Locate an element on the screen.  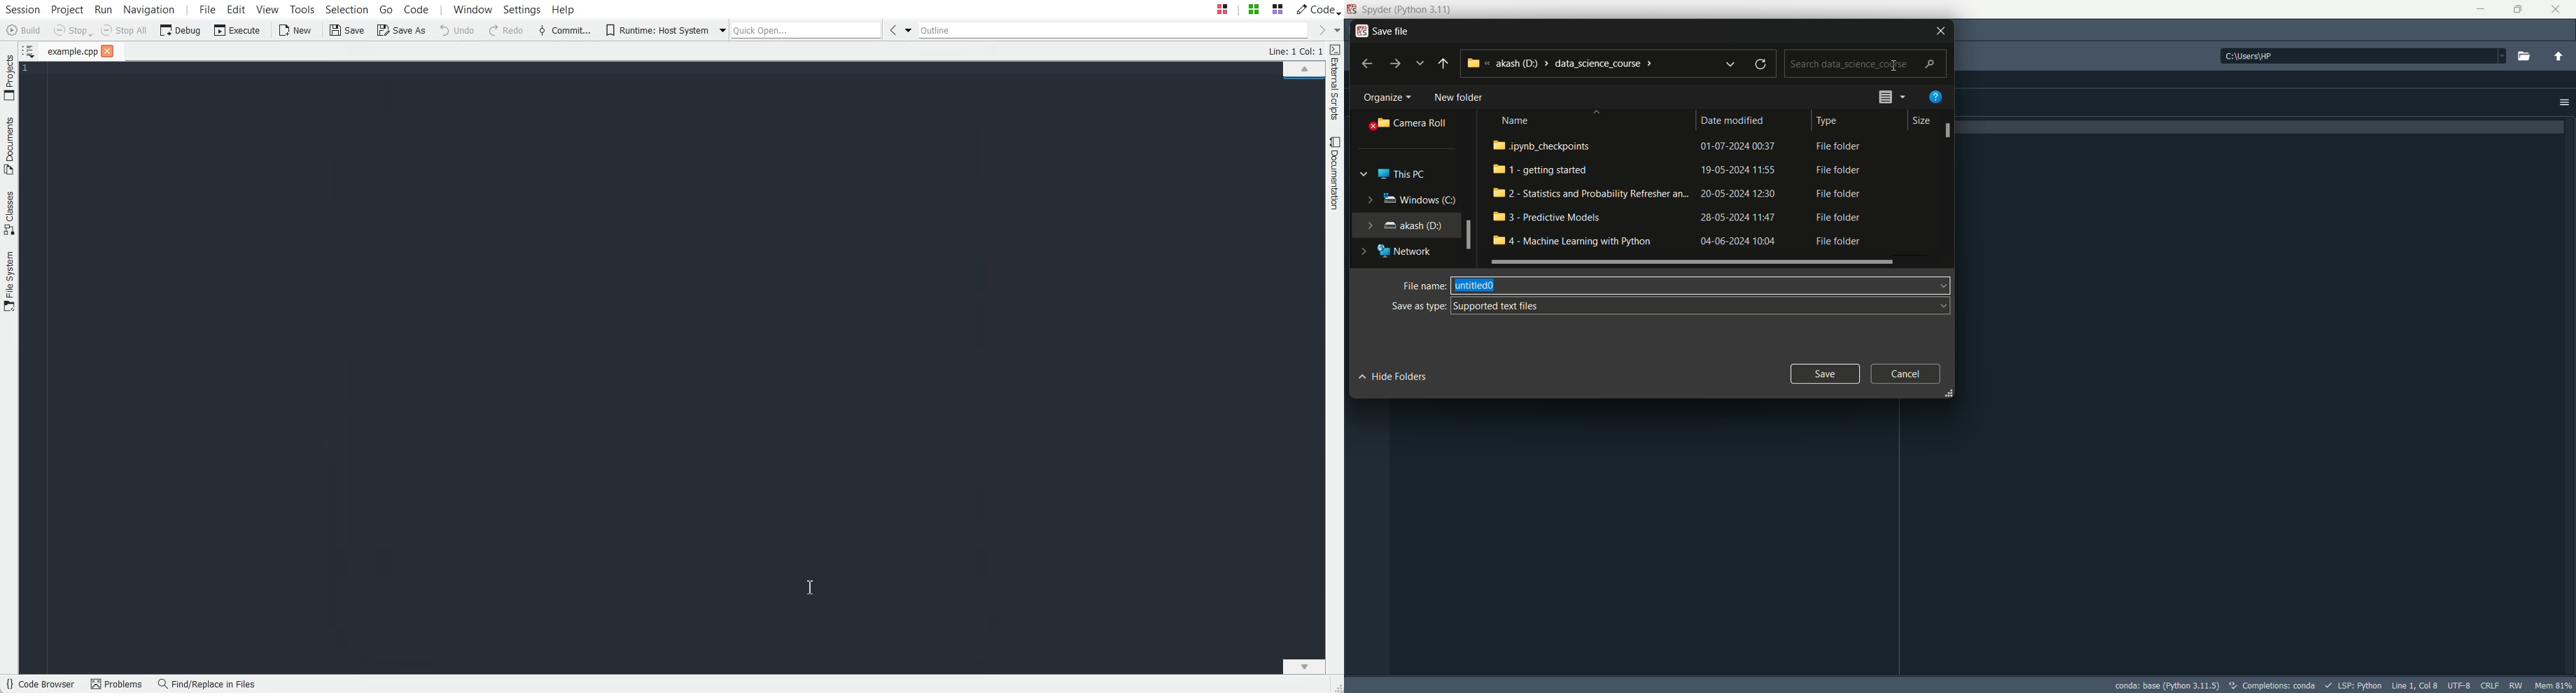
scroll bar is located at coordinates (1948, 128).